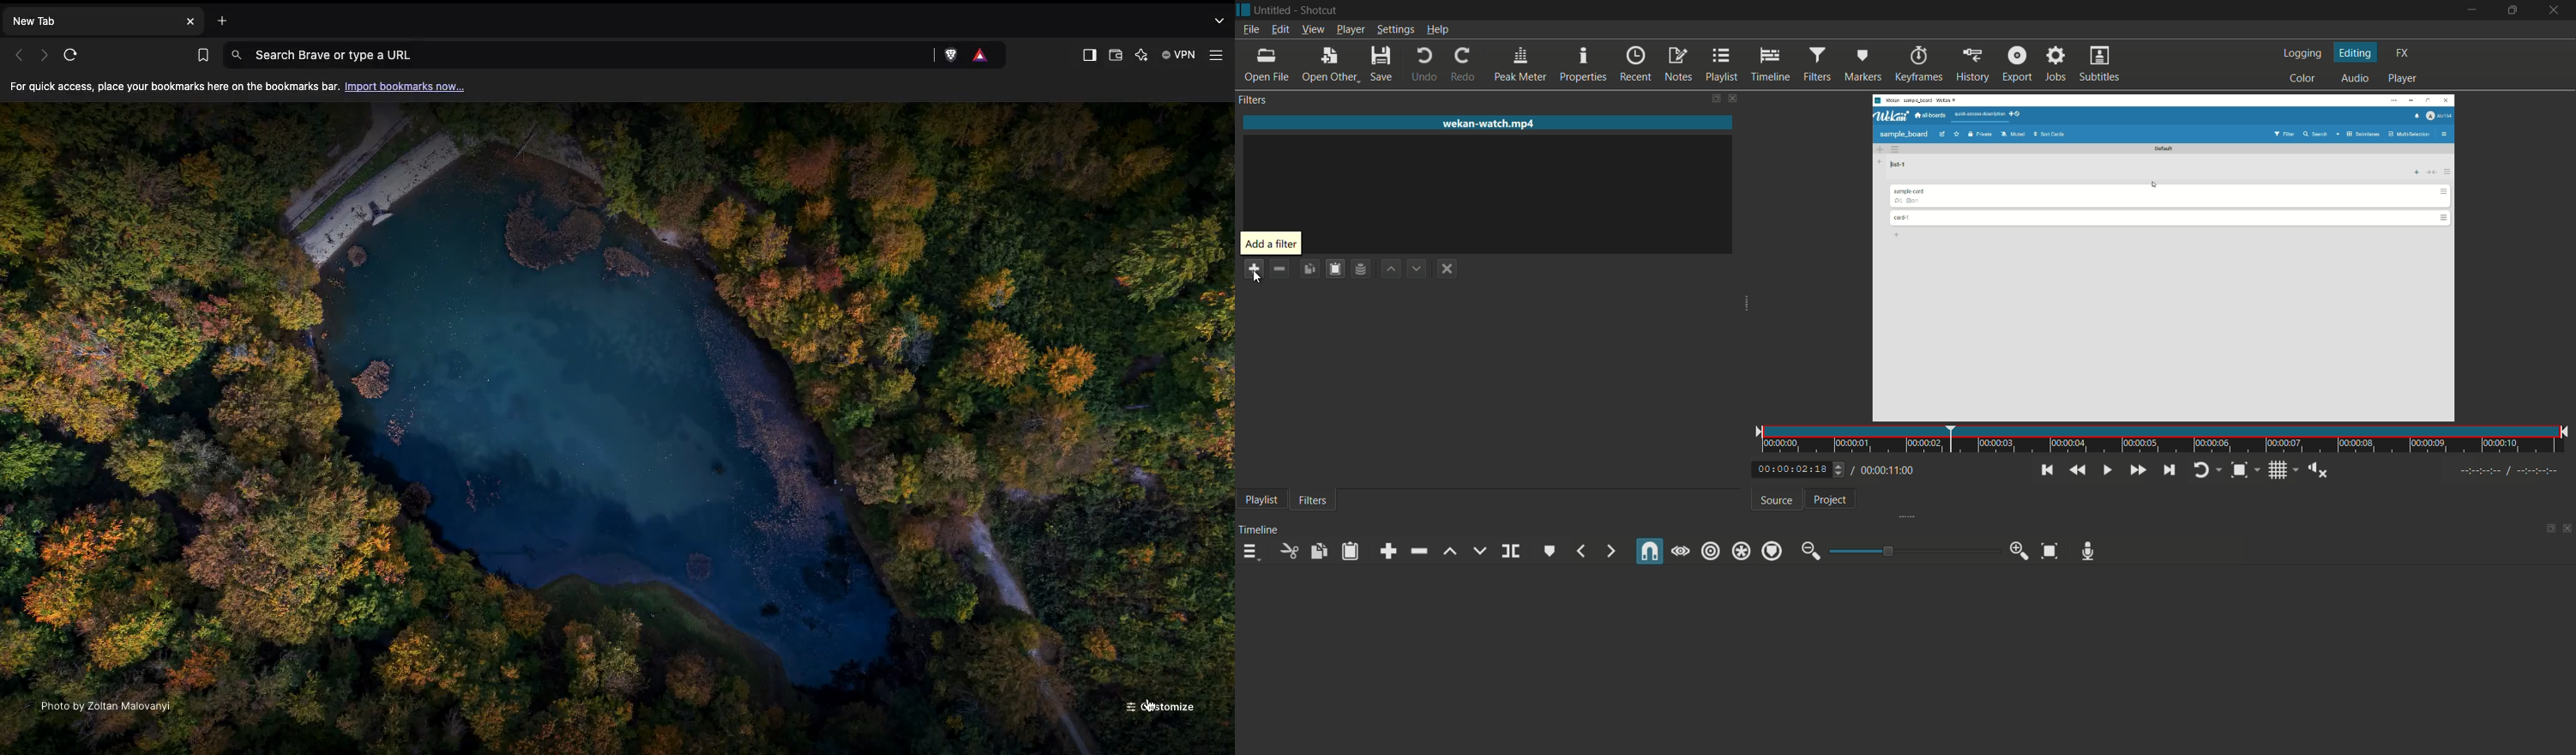  I want to click on Brave shields, so click(953, 57).